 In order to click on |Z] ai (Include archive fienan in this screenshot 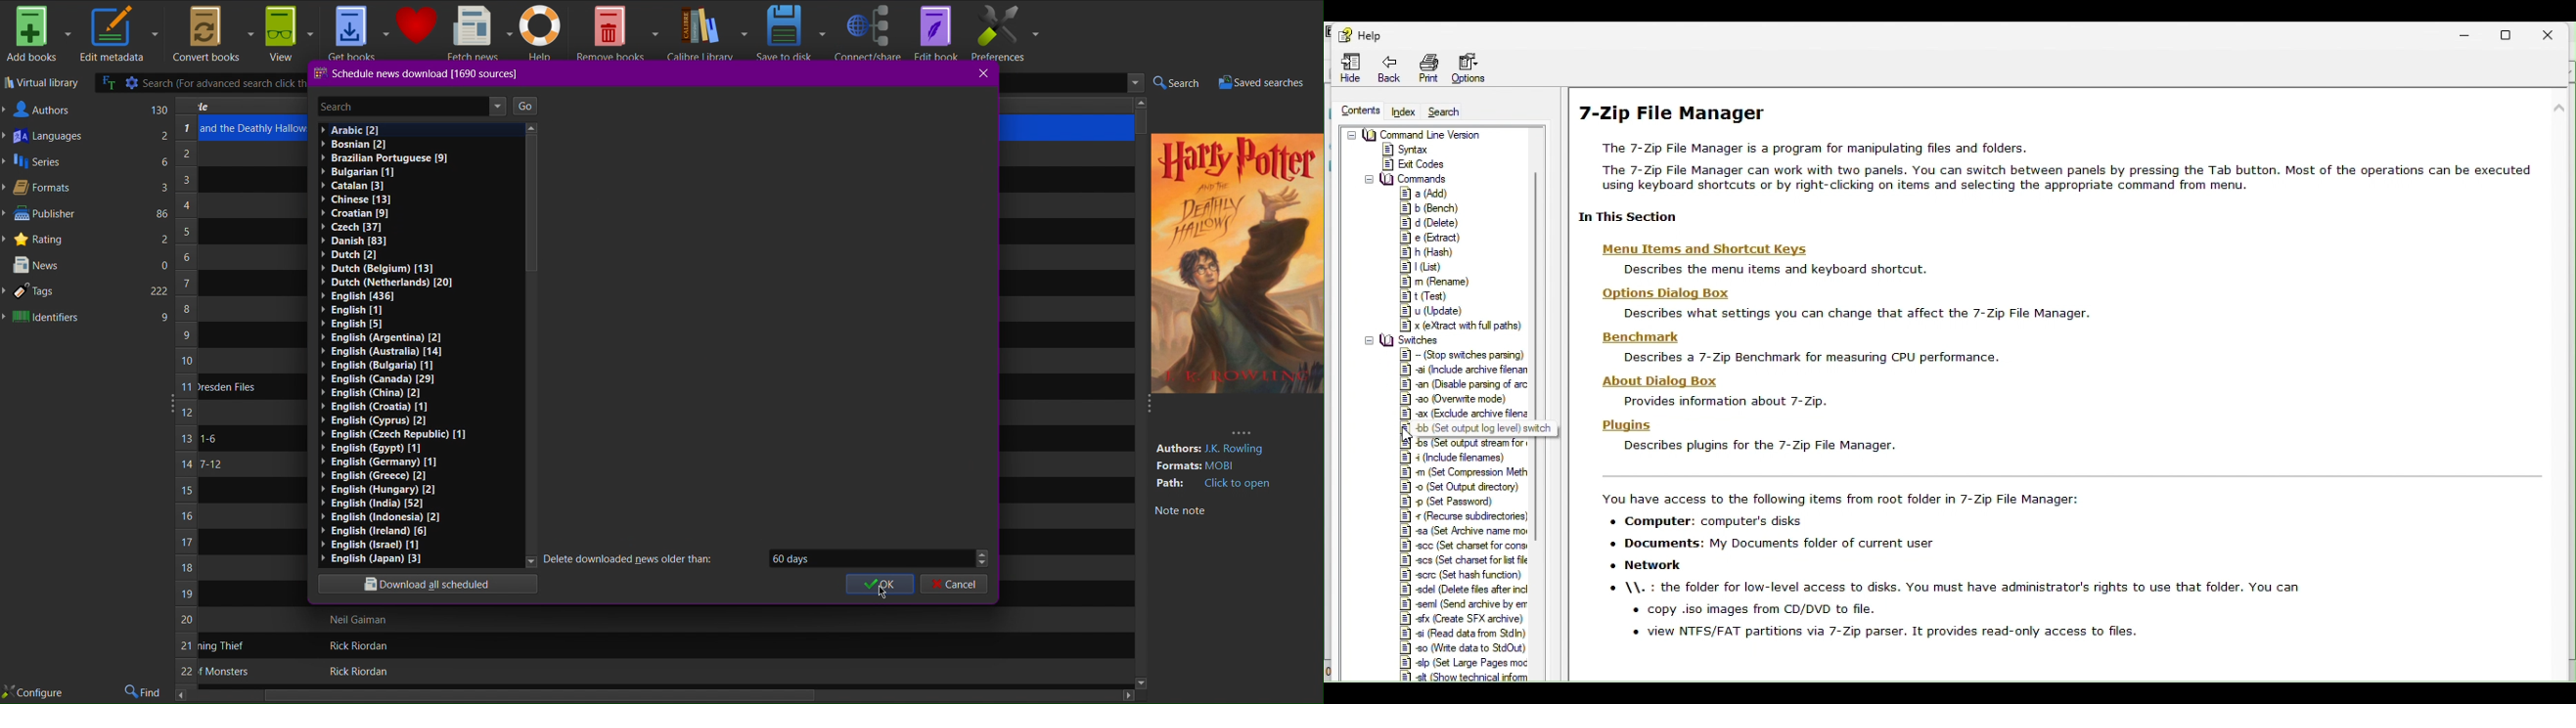, I will do `click(1465, 370)`.